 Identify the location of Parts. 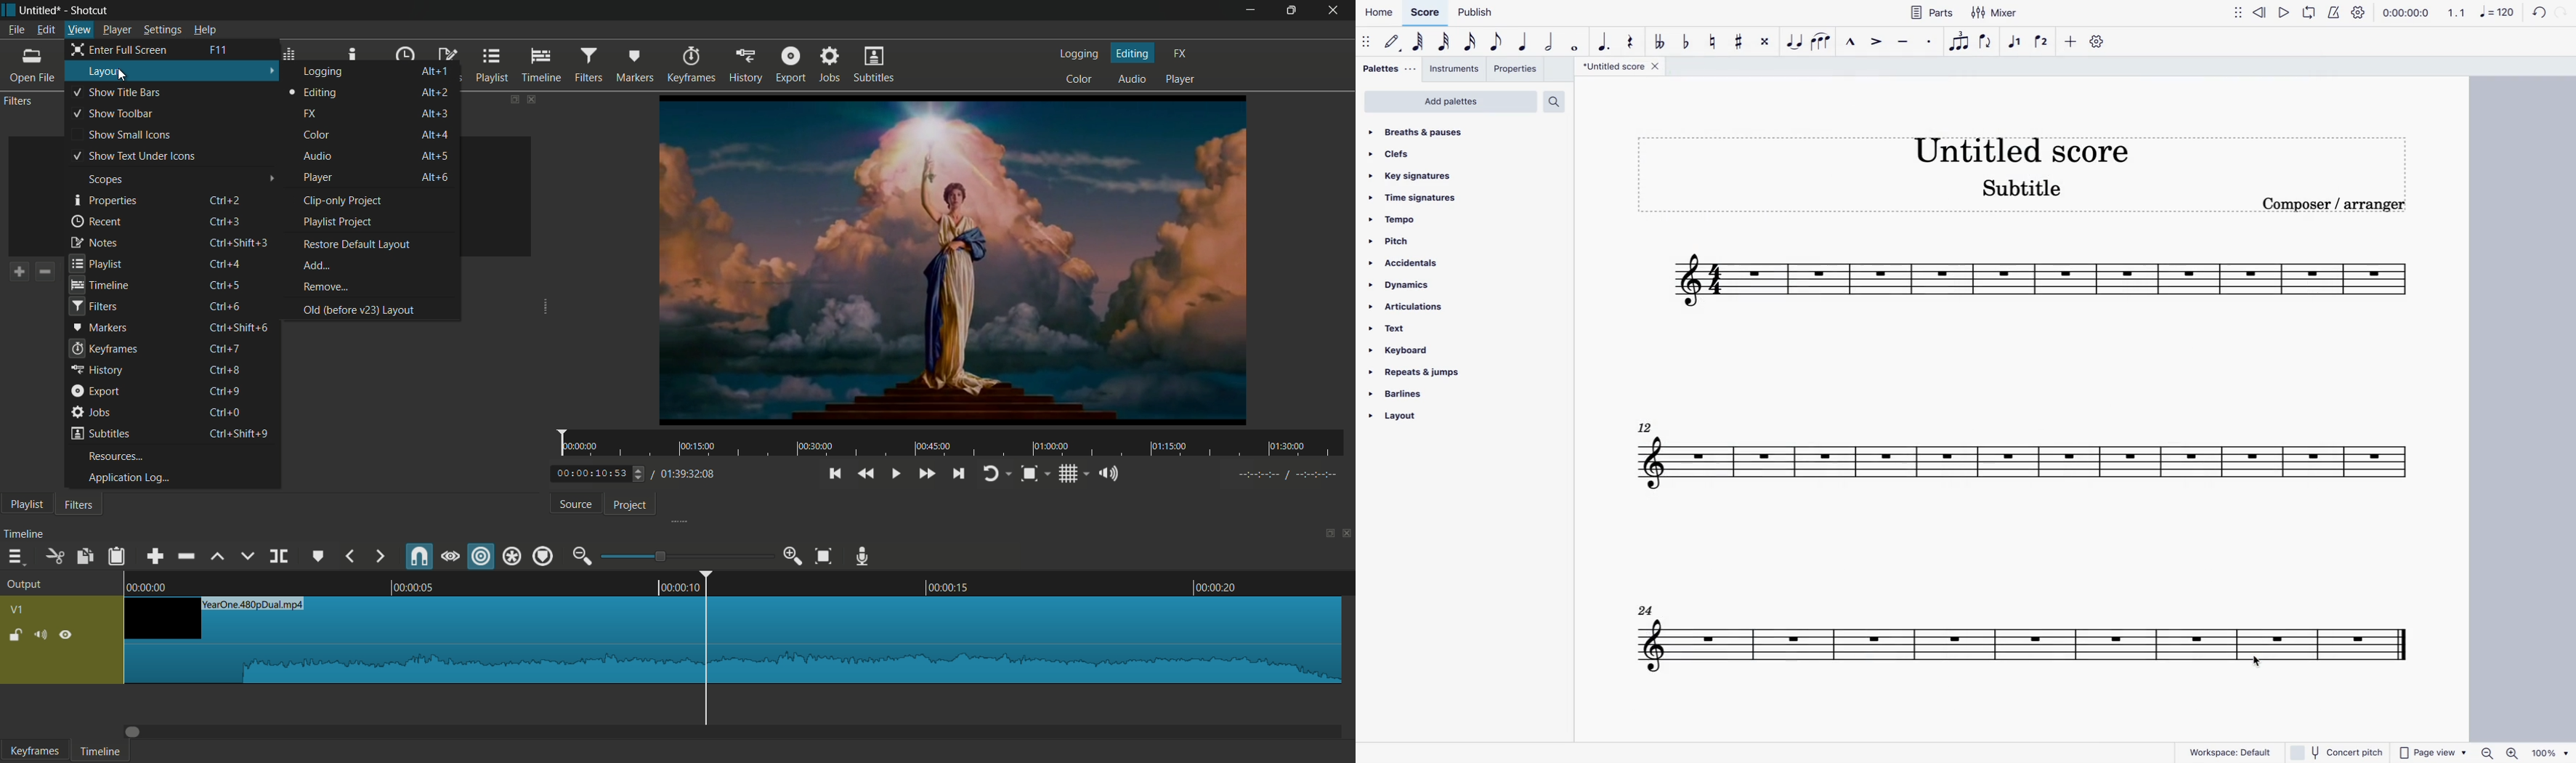
(1933, 12).